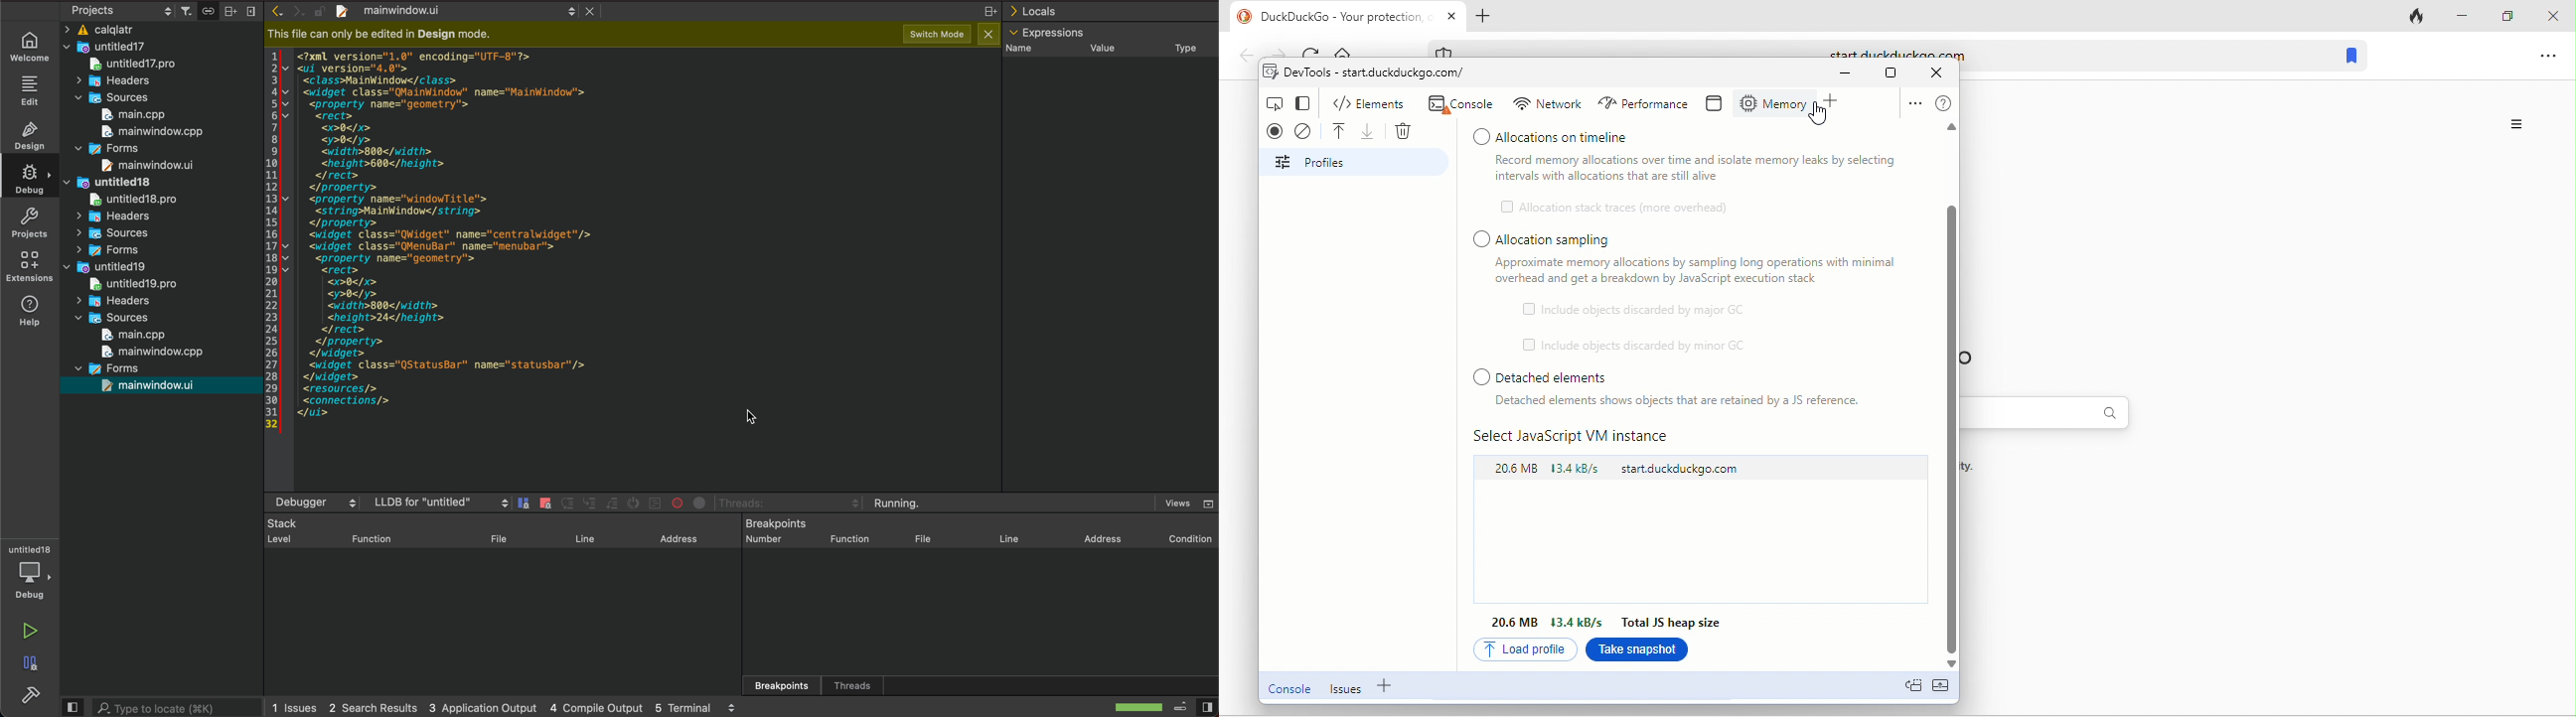  Describe the element at coordinates (111, 98) in the screenshot. I see `sources` at that location.